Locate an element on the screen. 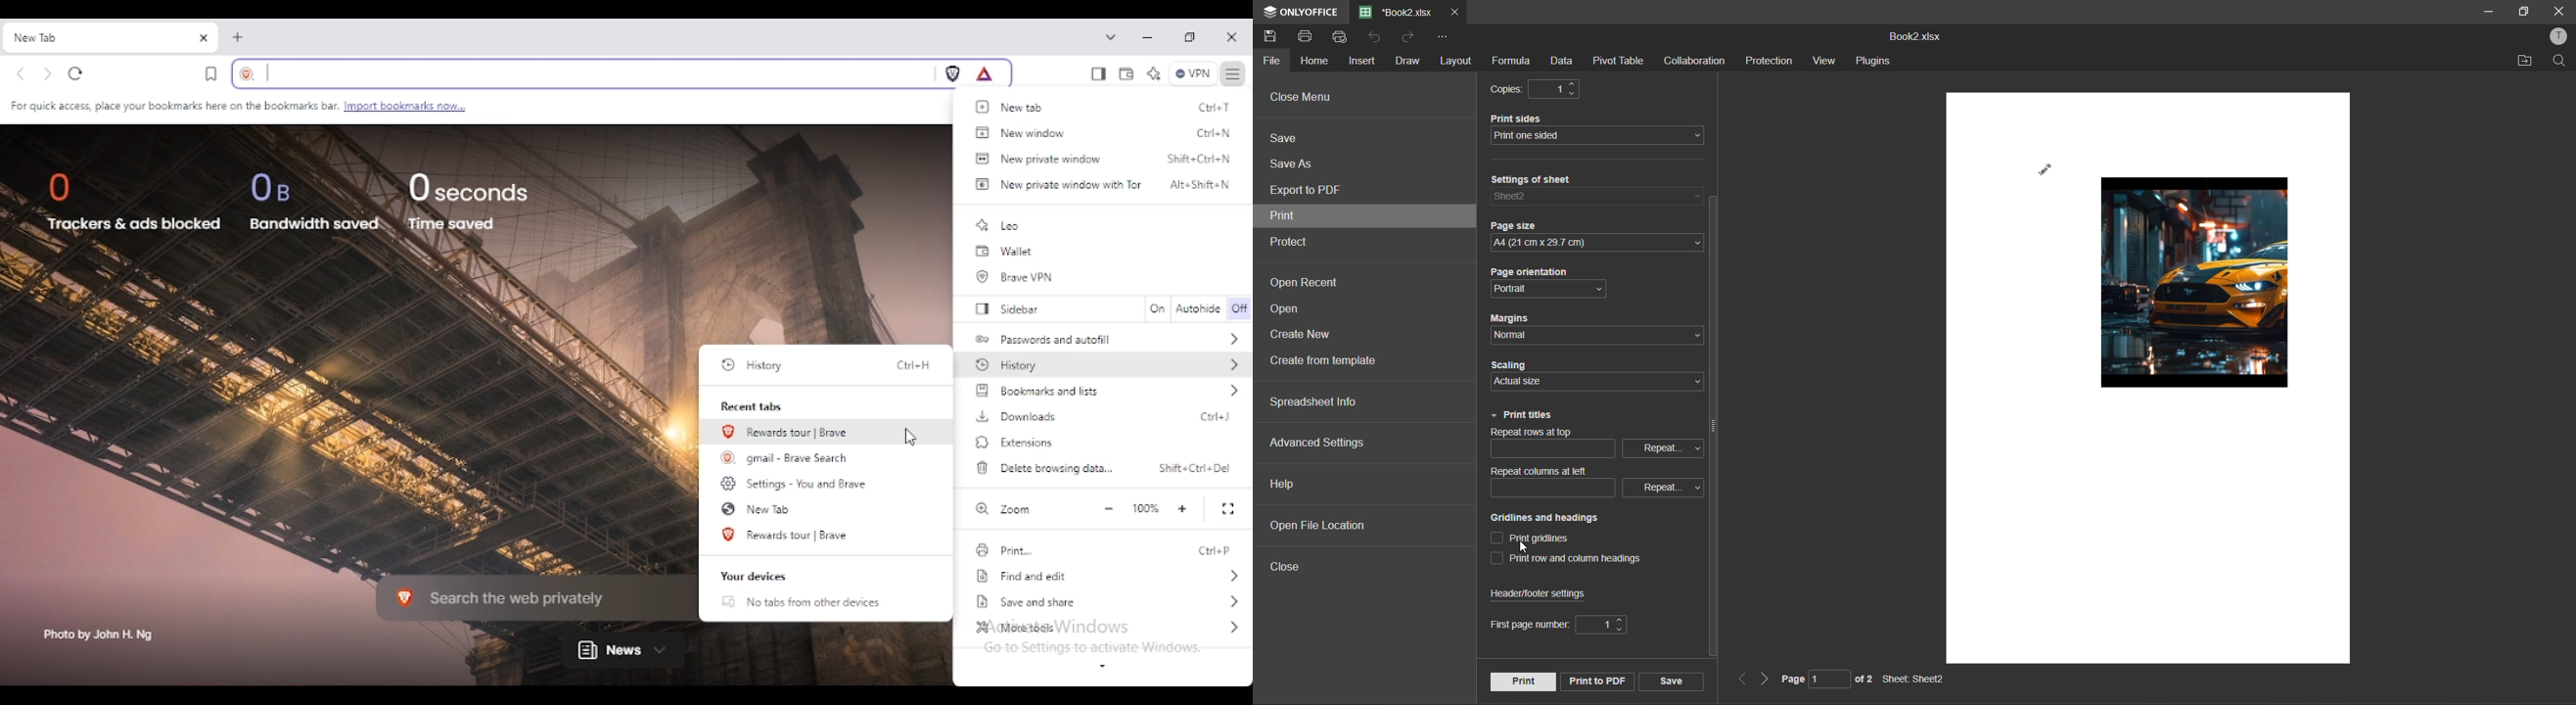 The image size is (2576, 728). repeat columns at left is located at coordinates (1558, 471).